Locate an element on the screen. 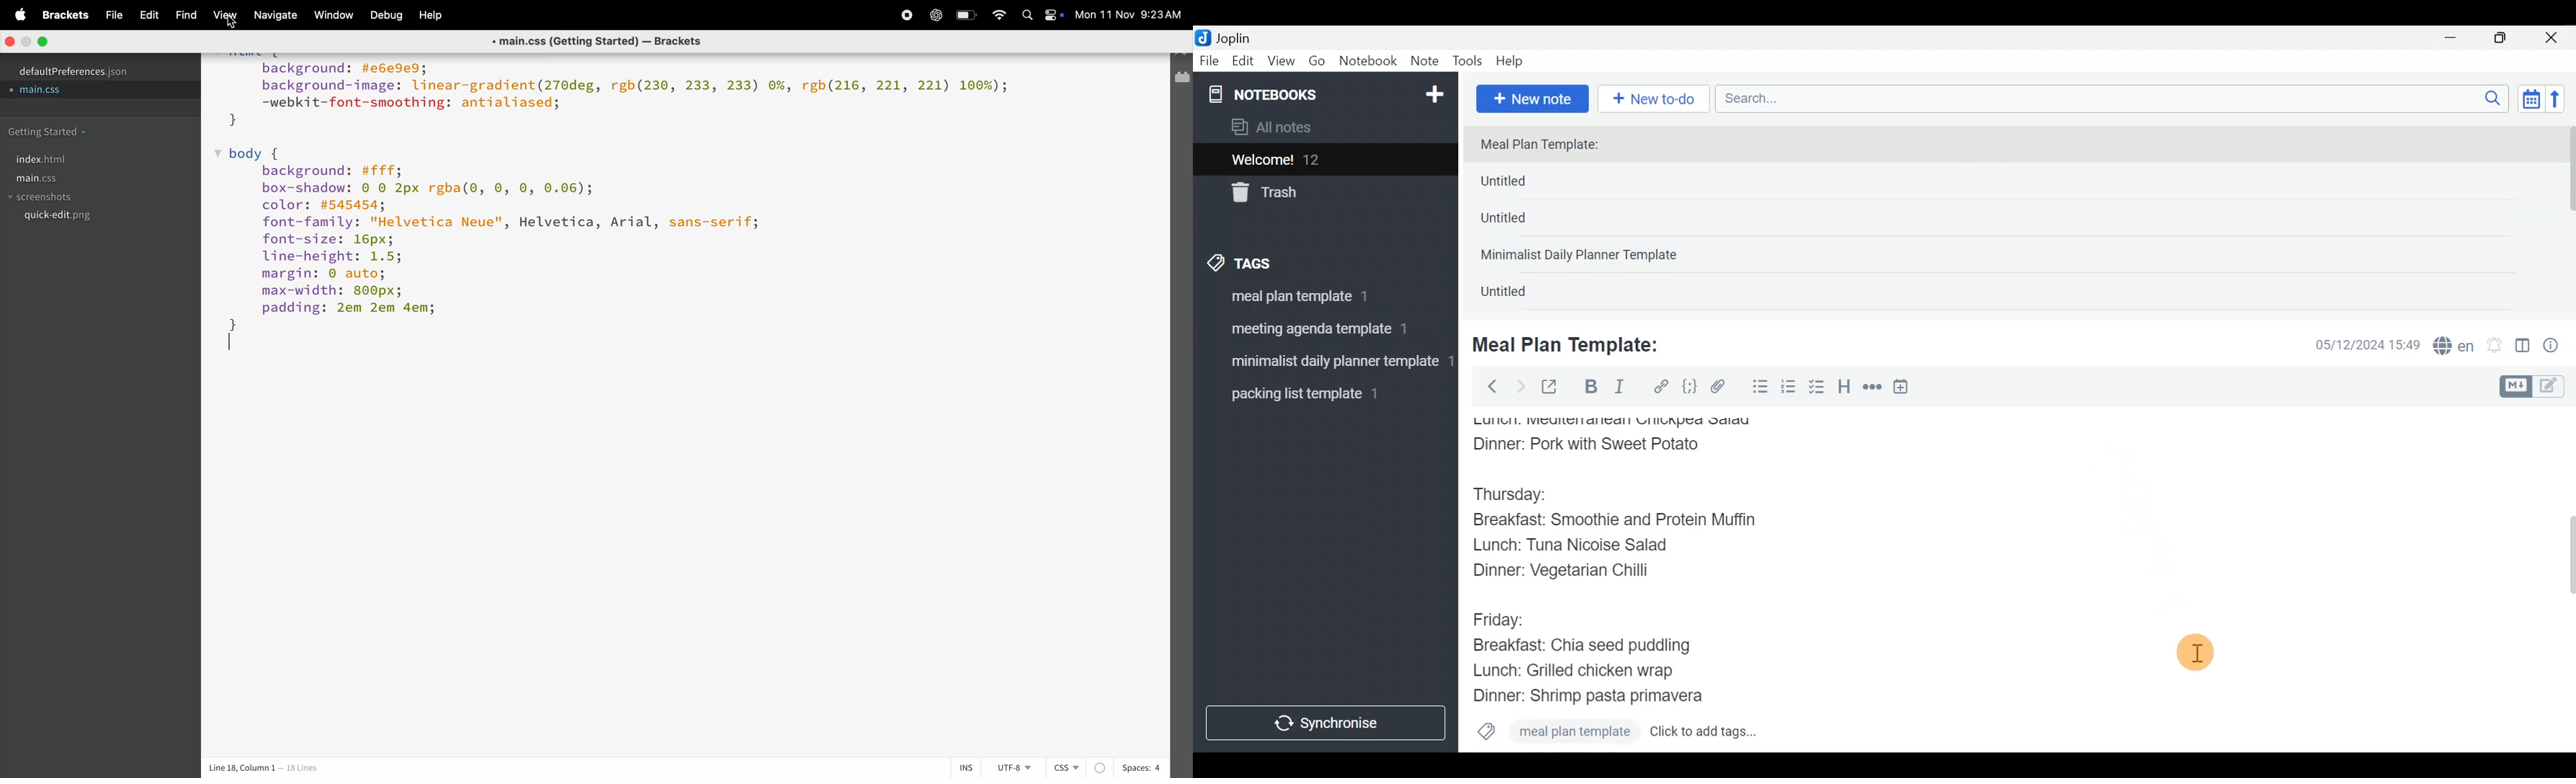 The width and height of the screenshot is (2576, 784). Lunch: Tuna Nicoise Salad is located at coordinates (1583, 548).